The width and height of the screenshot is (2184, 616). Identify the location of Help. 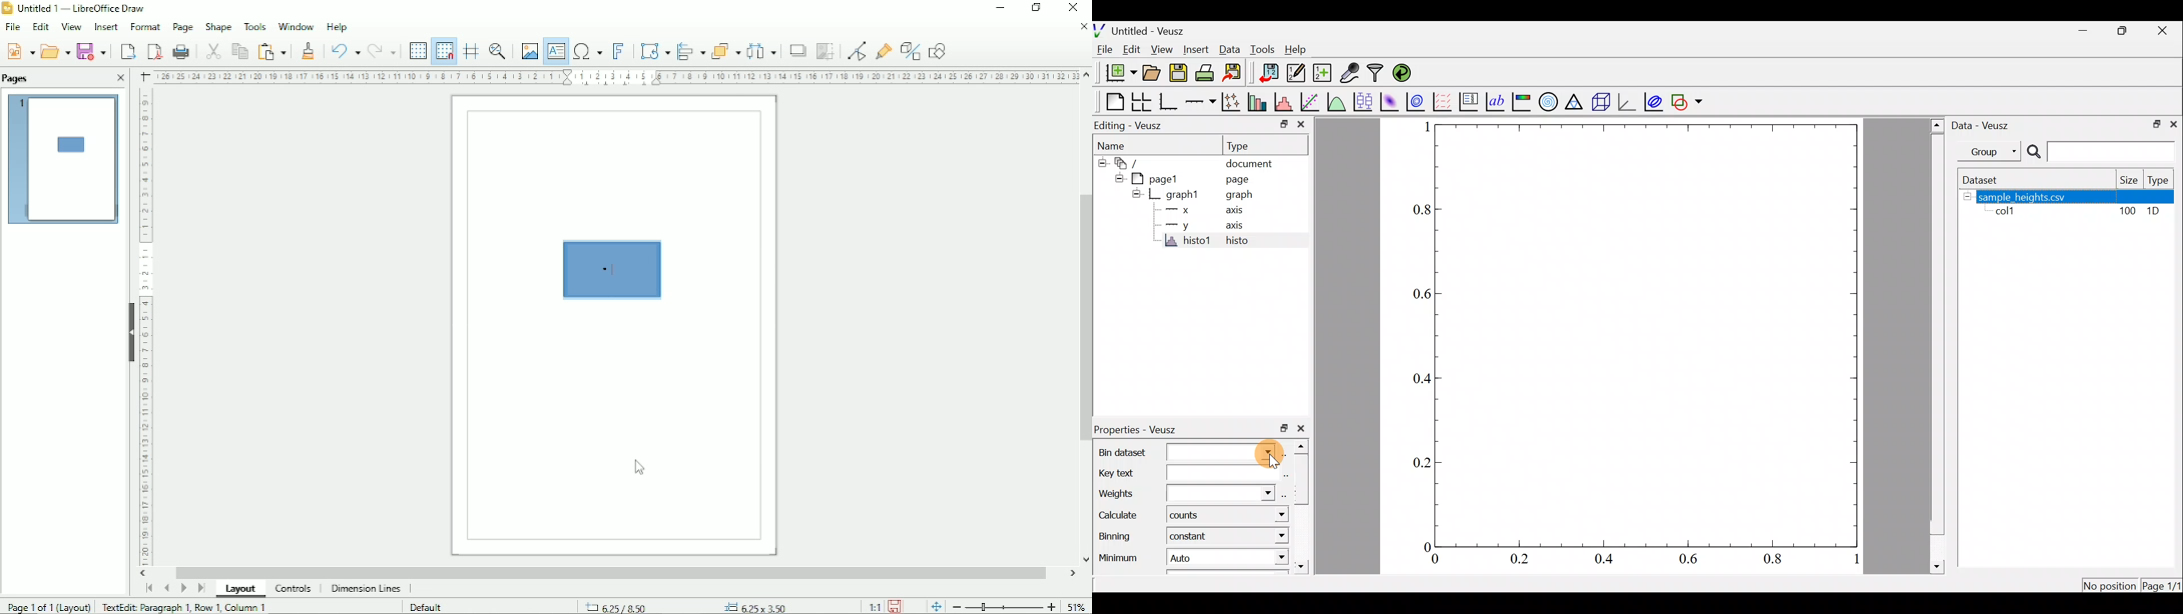
(336, 27).